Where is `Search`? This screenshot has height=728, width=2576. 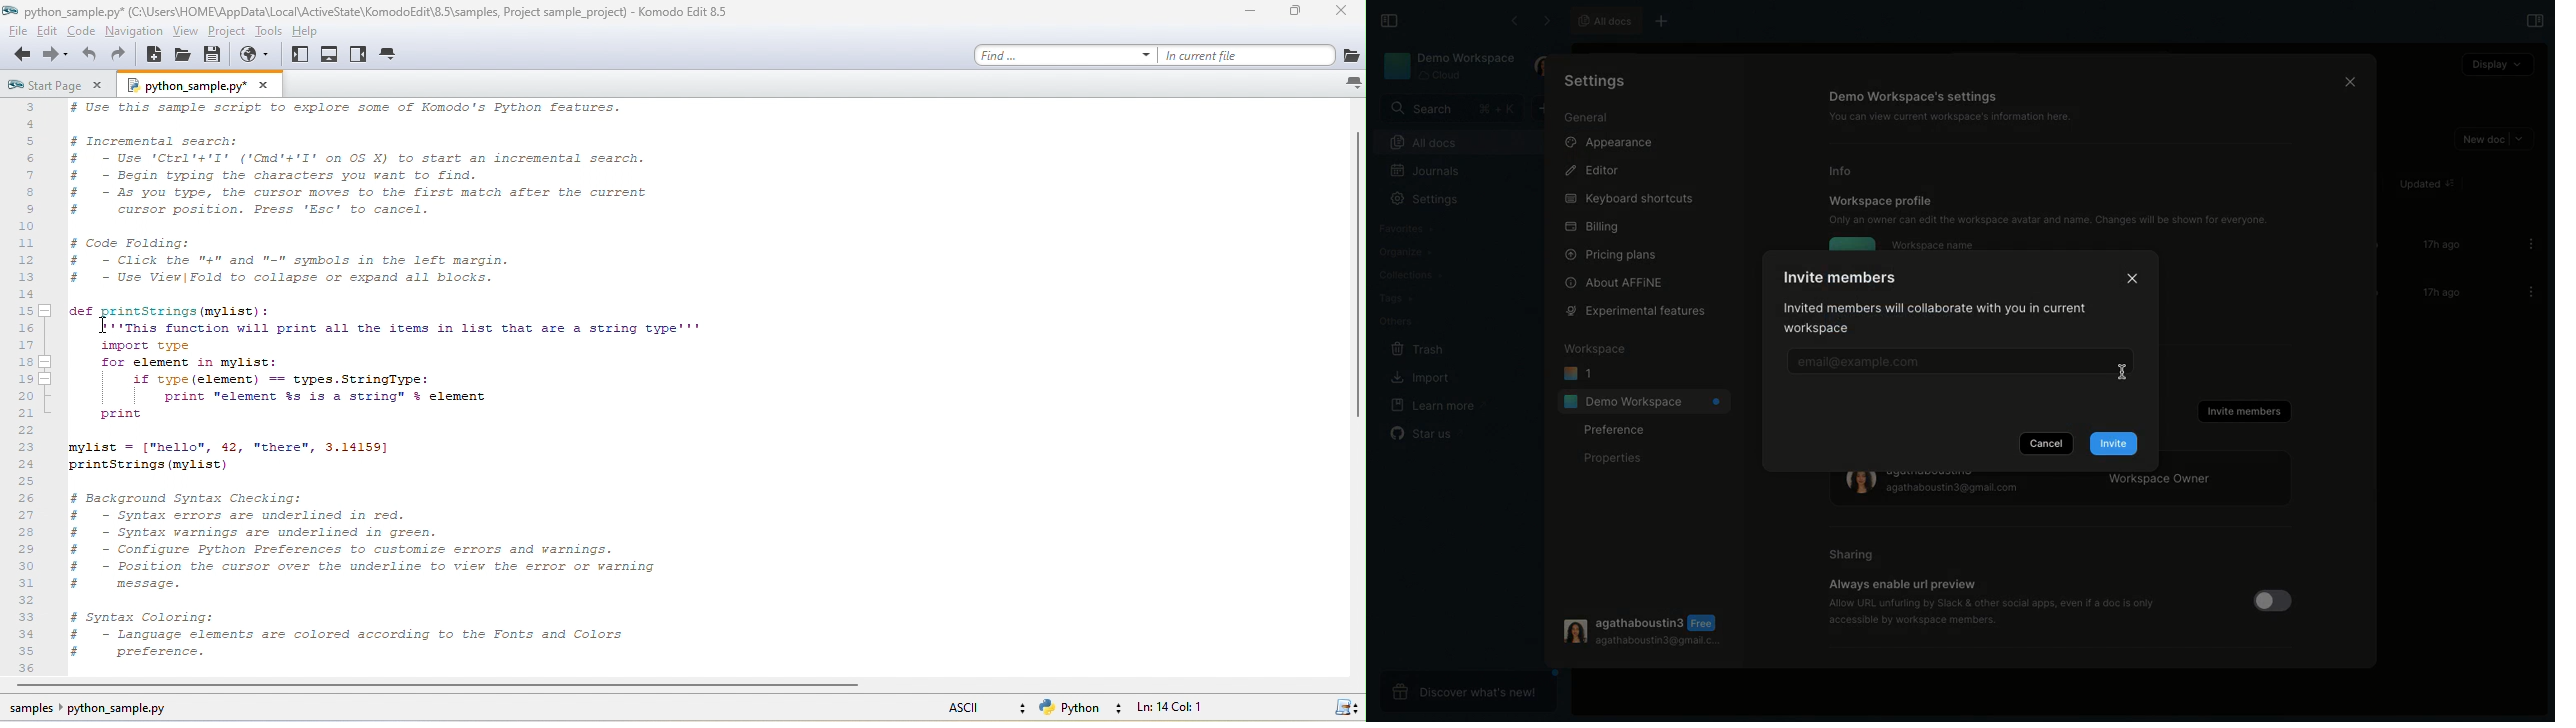 Search is located at coordinates (1449, 108).